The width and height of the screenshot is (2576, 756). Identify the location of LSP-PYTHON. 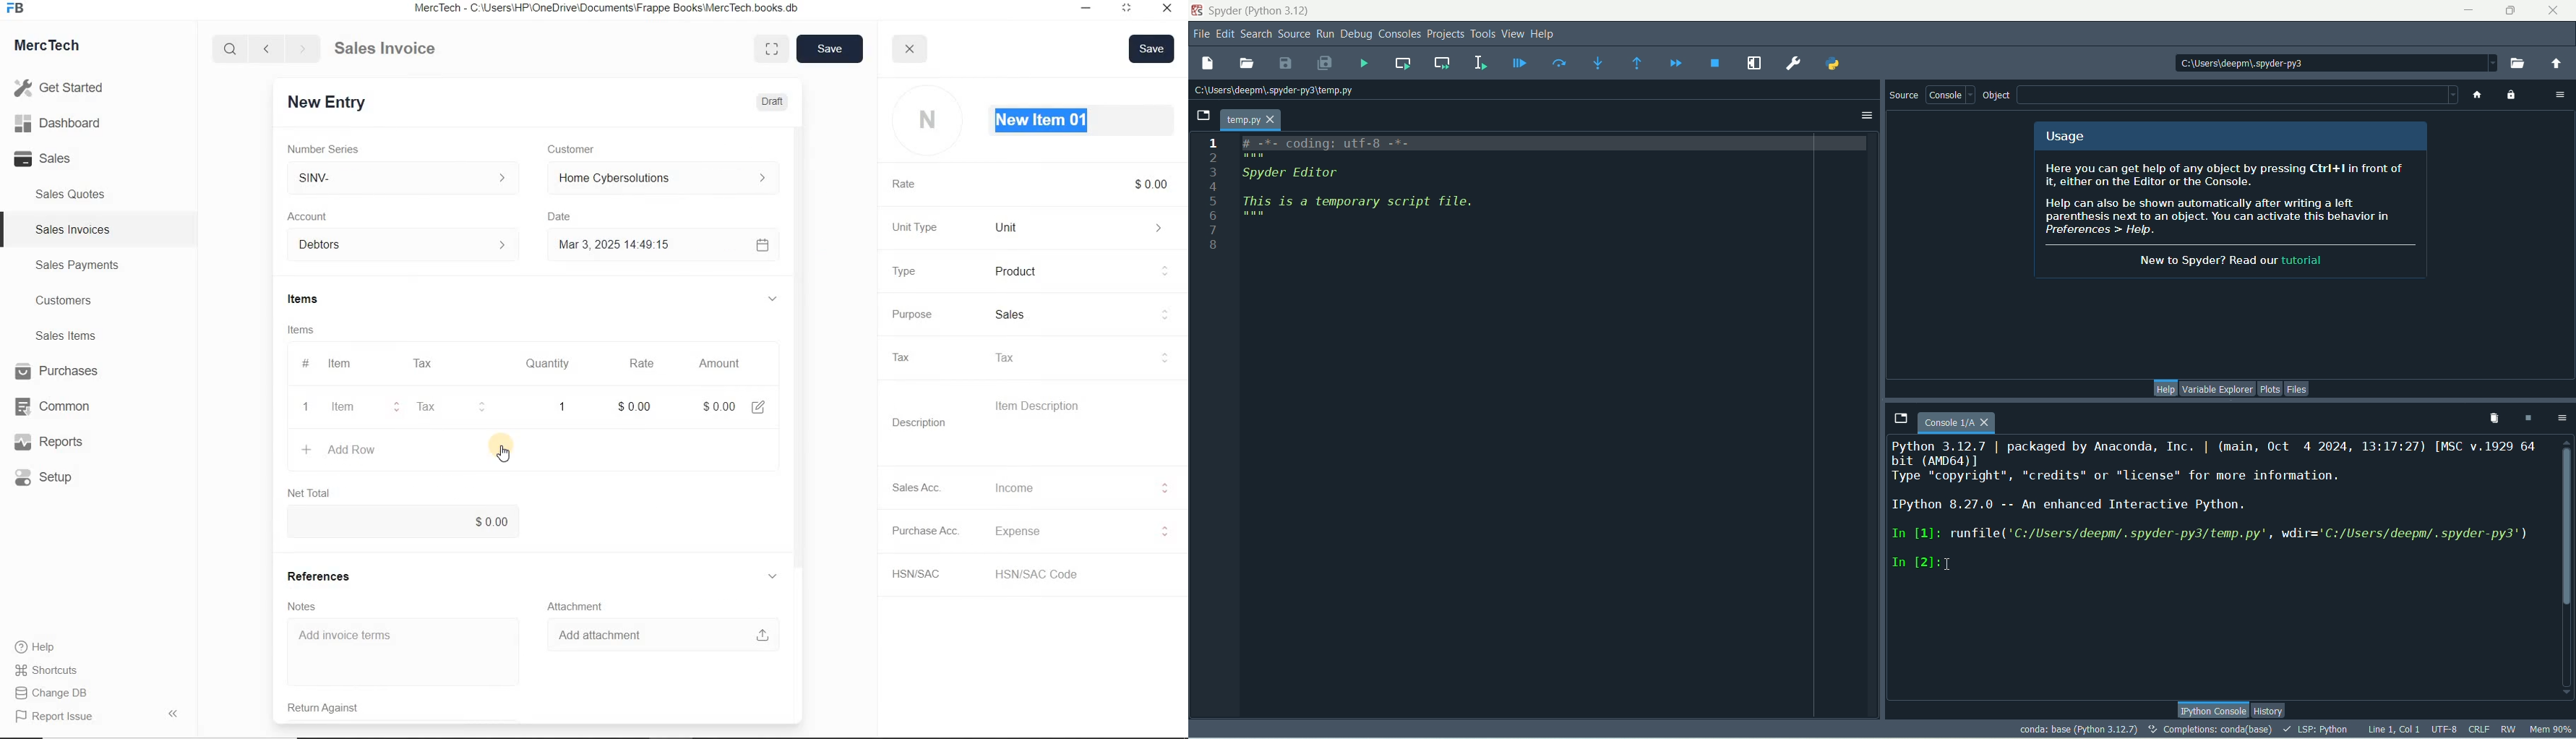
(2316, 729).